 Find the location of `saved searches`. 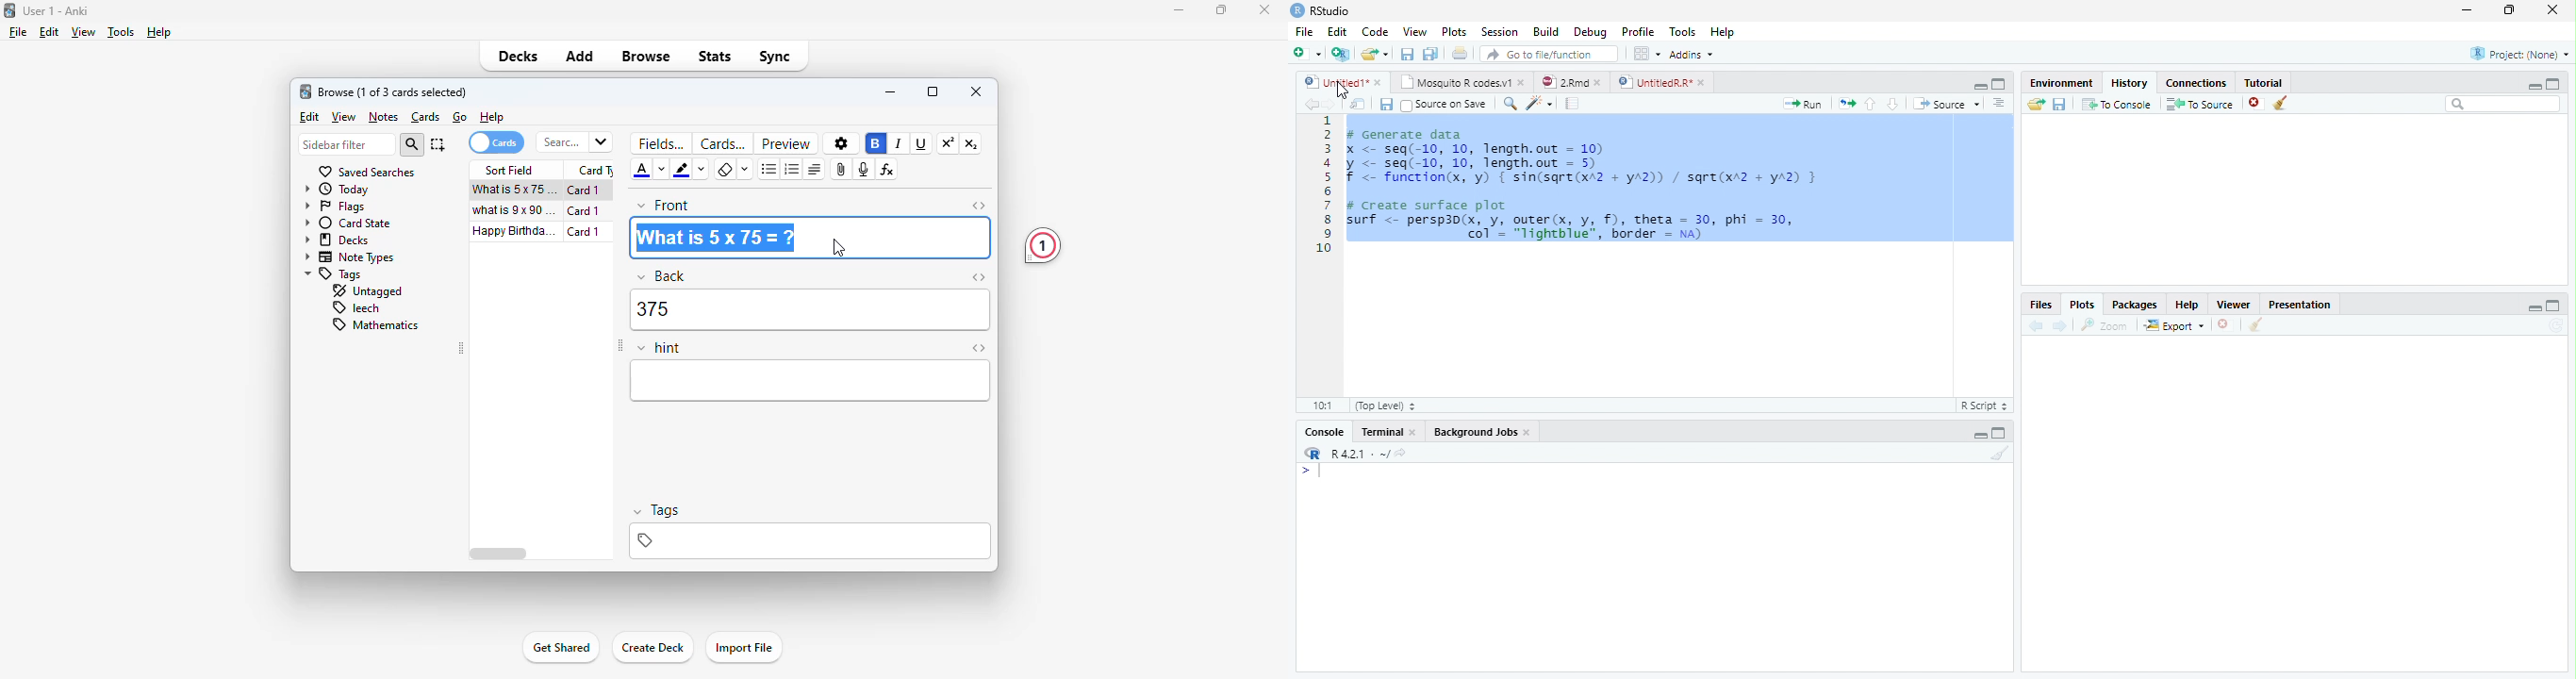

saved searches is located at coordinates (368, 172).